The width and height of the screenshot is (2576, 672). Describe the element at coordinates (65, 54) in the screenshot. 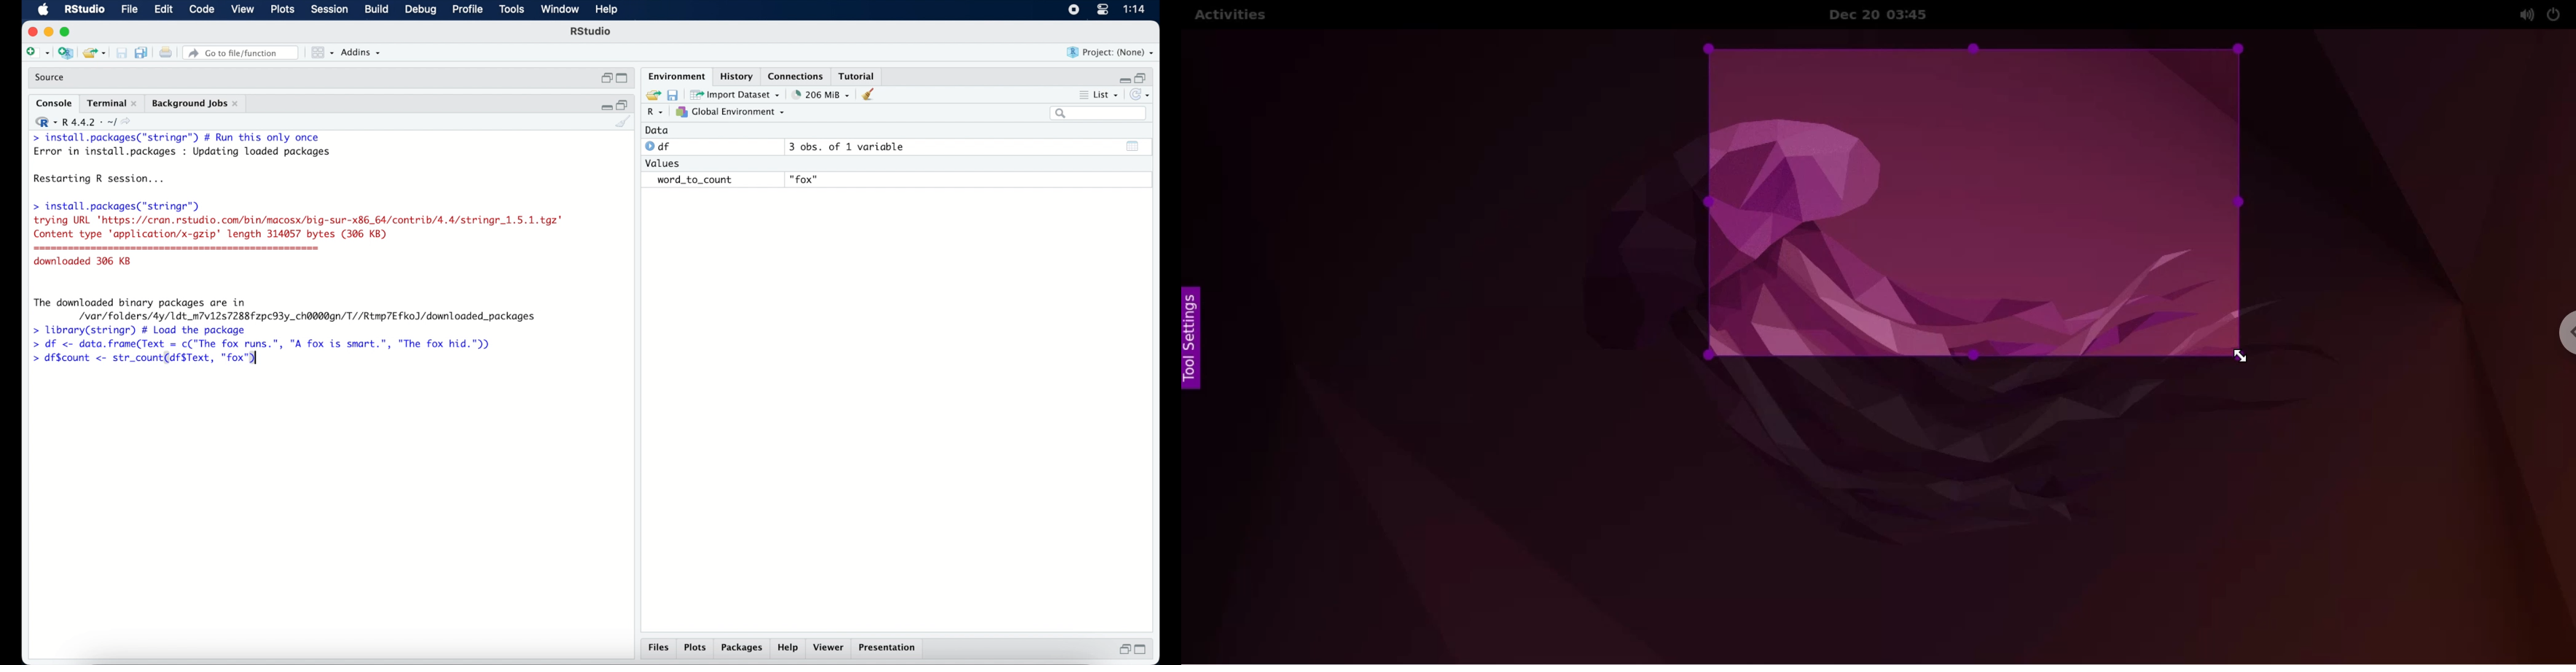

I see `create new project` at that location.